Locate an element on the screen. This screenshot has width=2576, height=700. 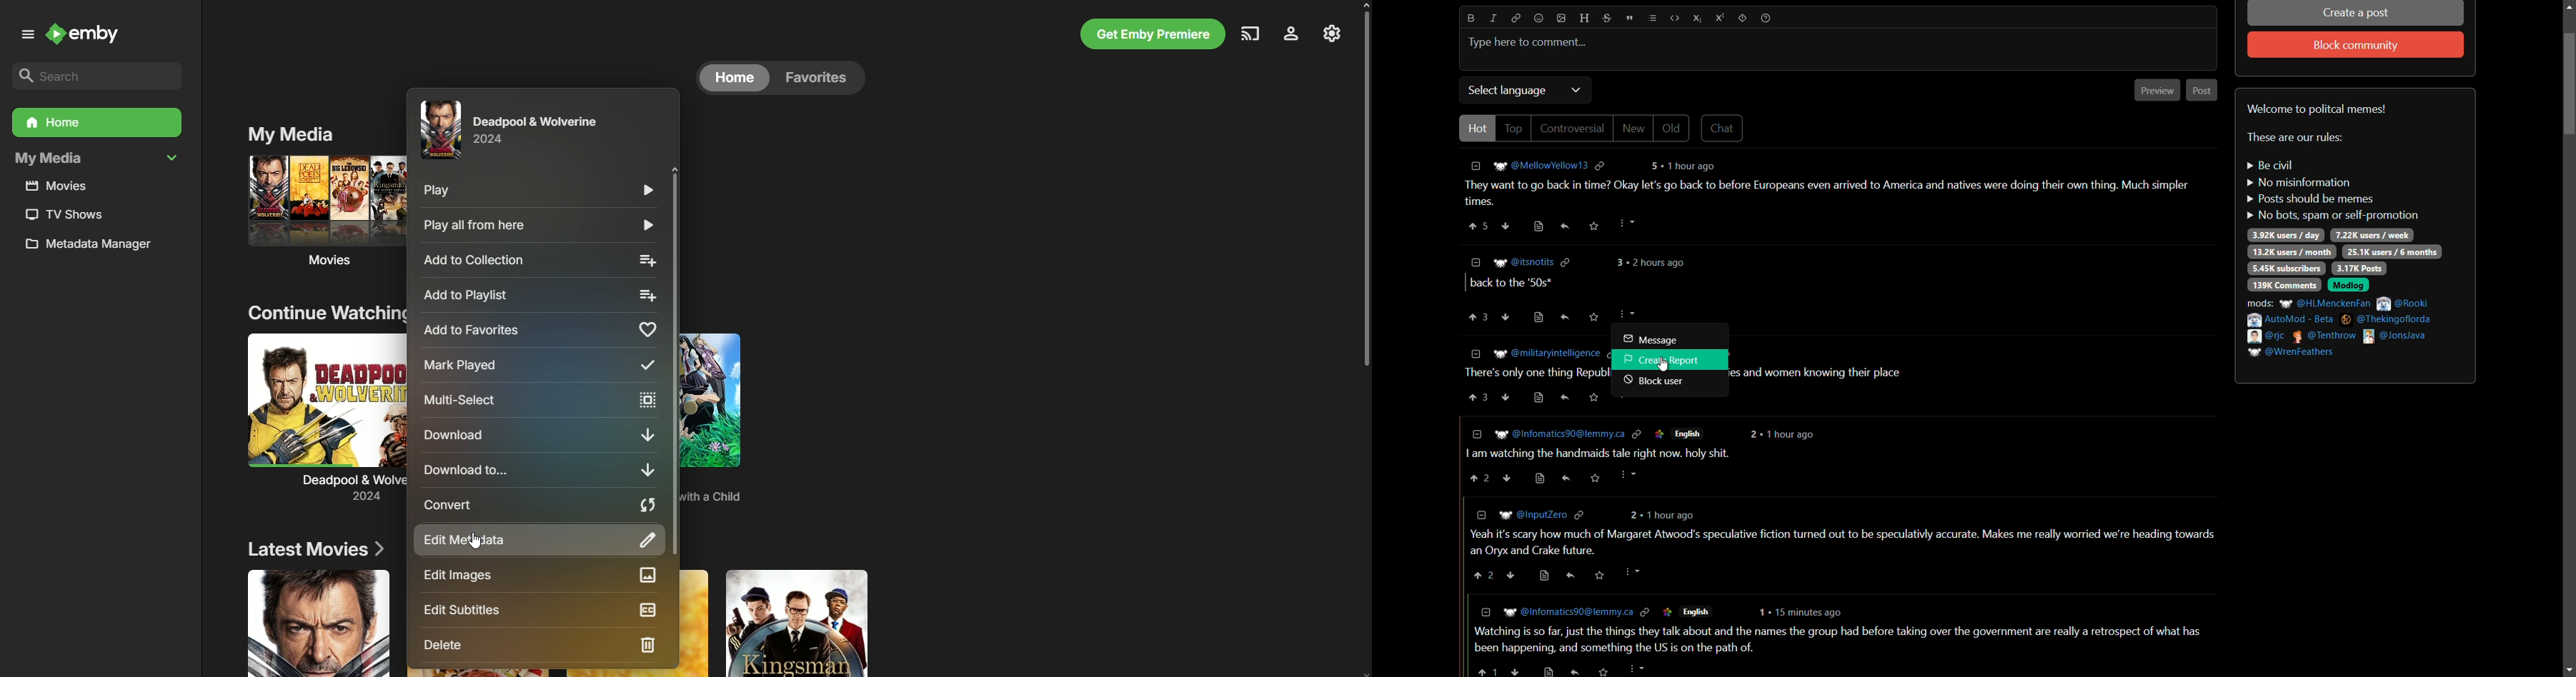
spoiler is located at coordinates (1743, 18).